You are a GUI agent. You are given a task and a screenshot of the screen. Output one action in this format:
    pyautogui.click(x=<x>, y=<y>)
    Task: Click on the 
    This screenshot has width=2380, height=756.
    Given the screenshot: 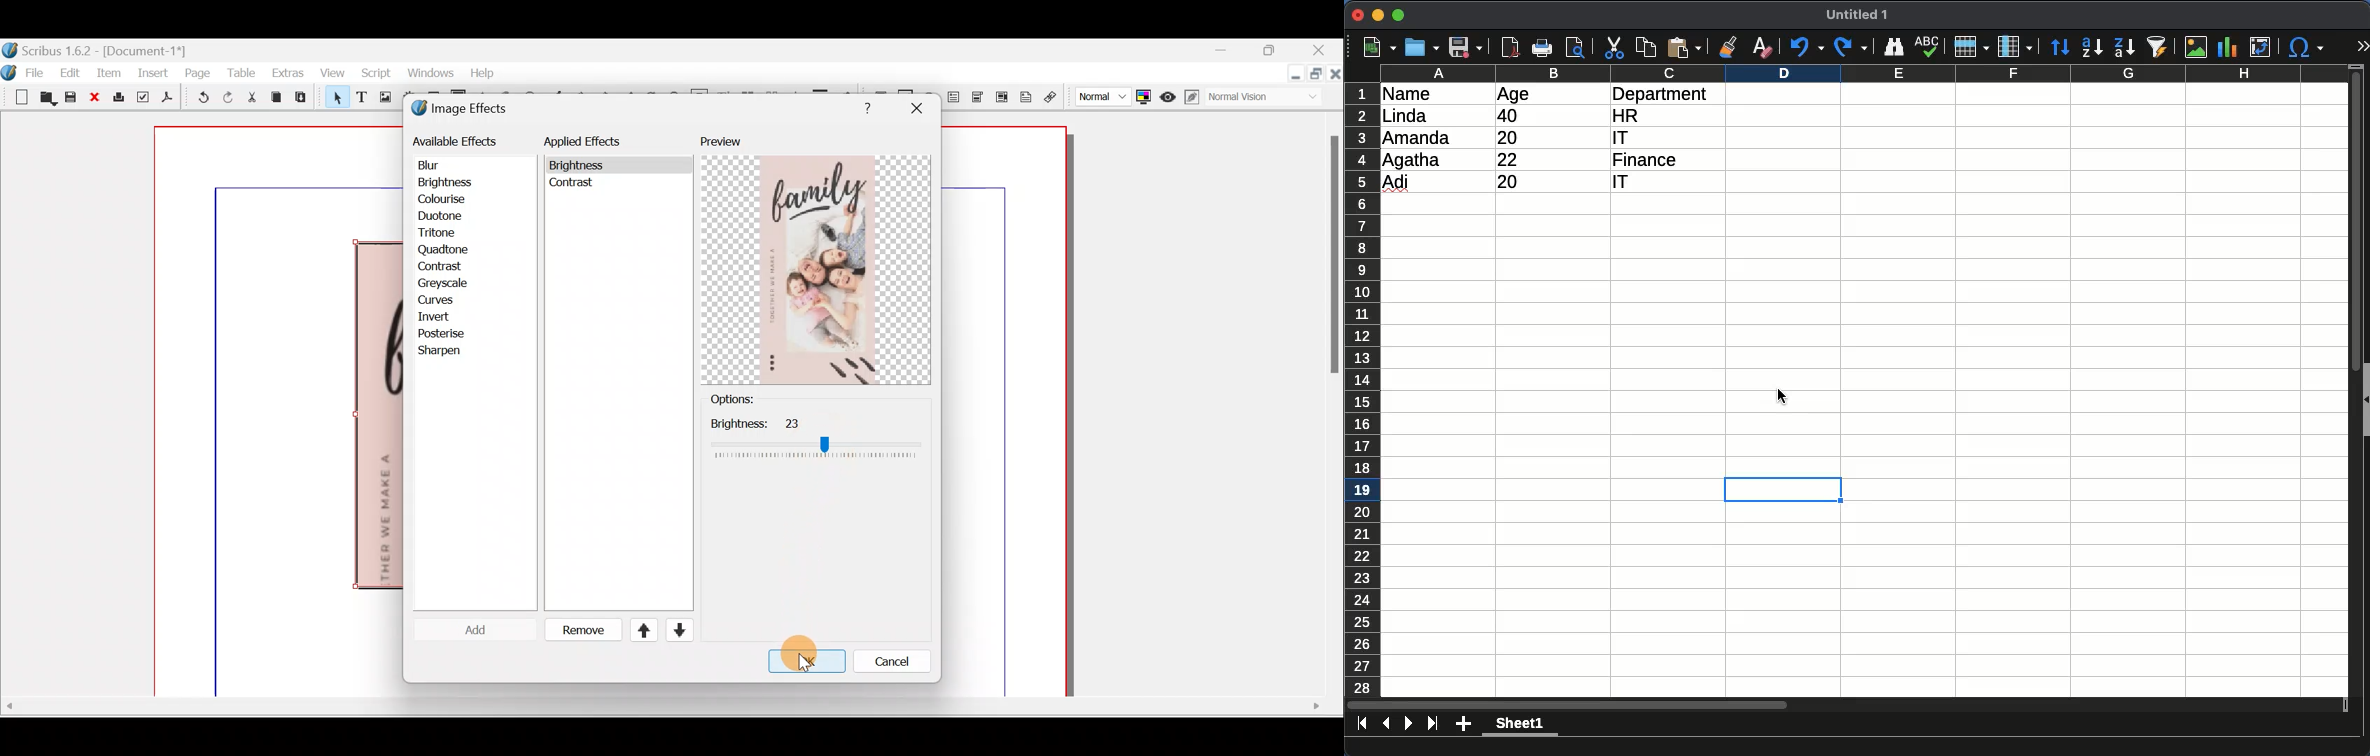 What is the action you would take?
    pyautogui.click(x=1331, y=261)
    